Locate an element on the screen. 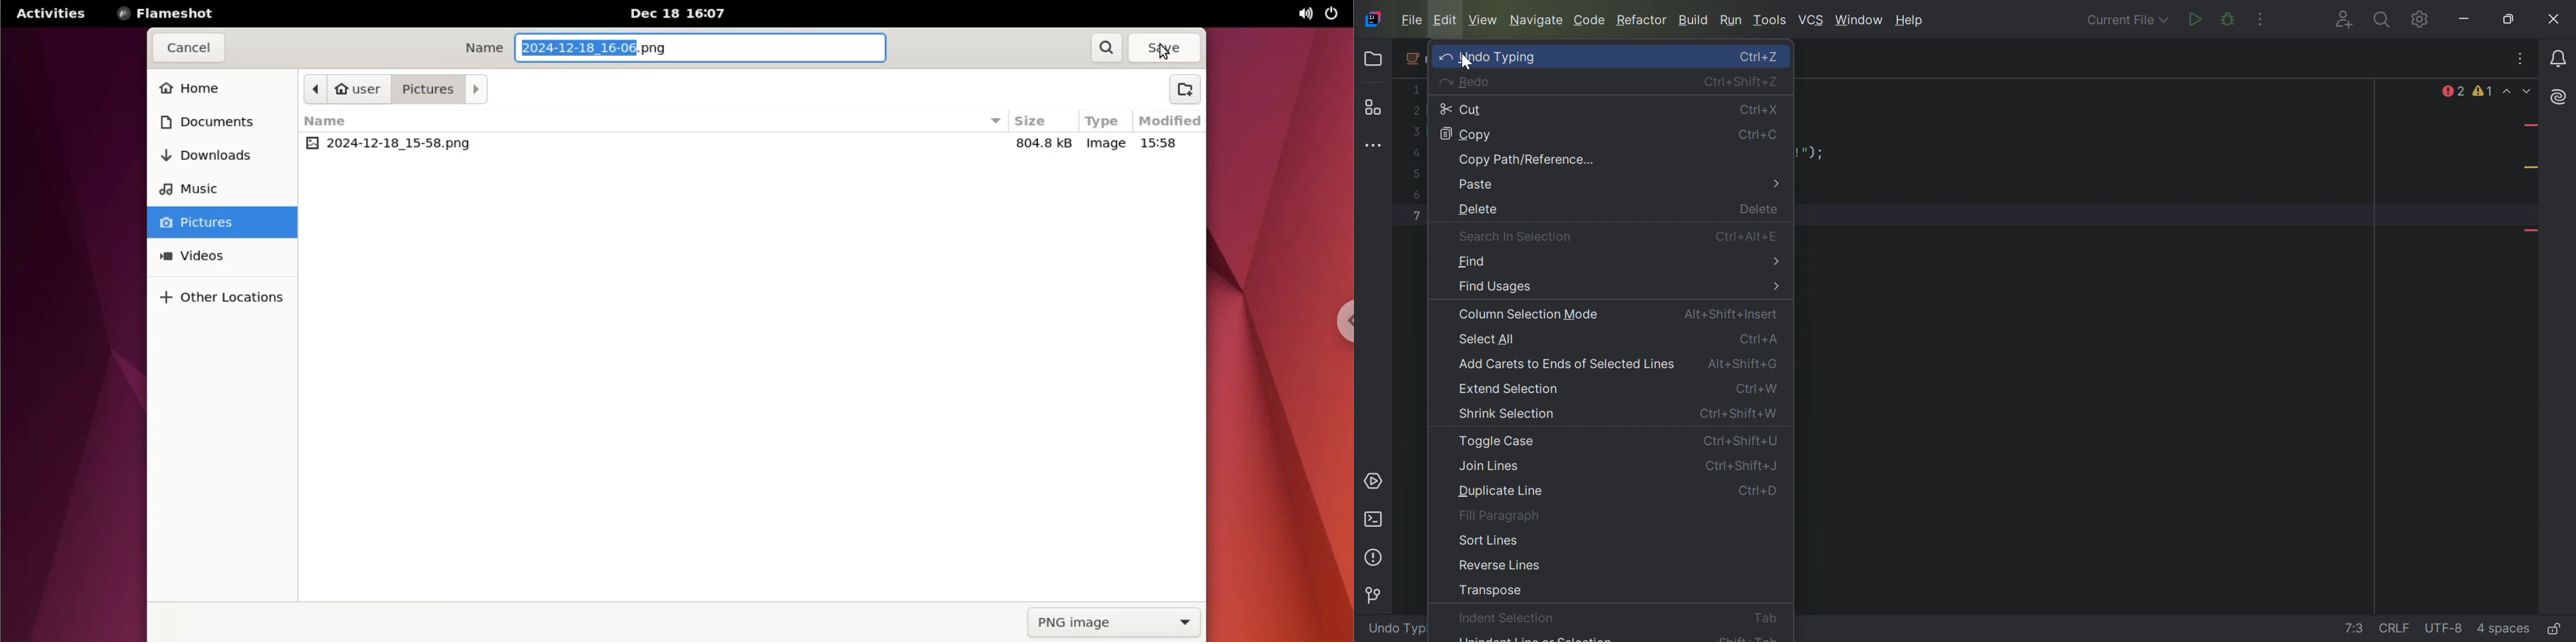 The image size is (2576, 644). videos is located at coordinates (219, 255).